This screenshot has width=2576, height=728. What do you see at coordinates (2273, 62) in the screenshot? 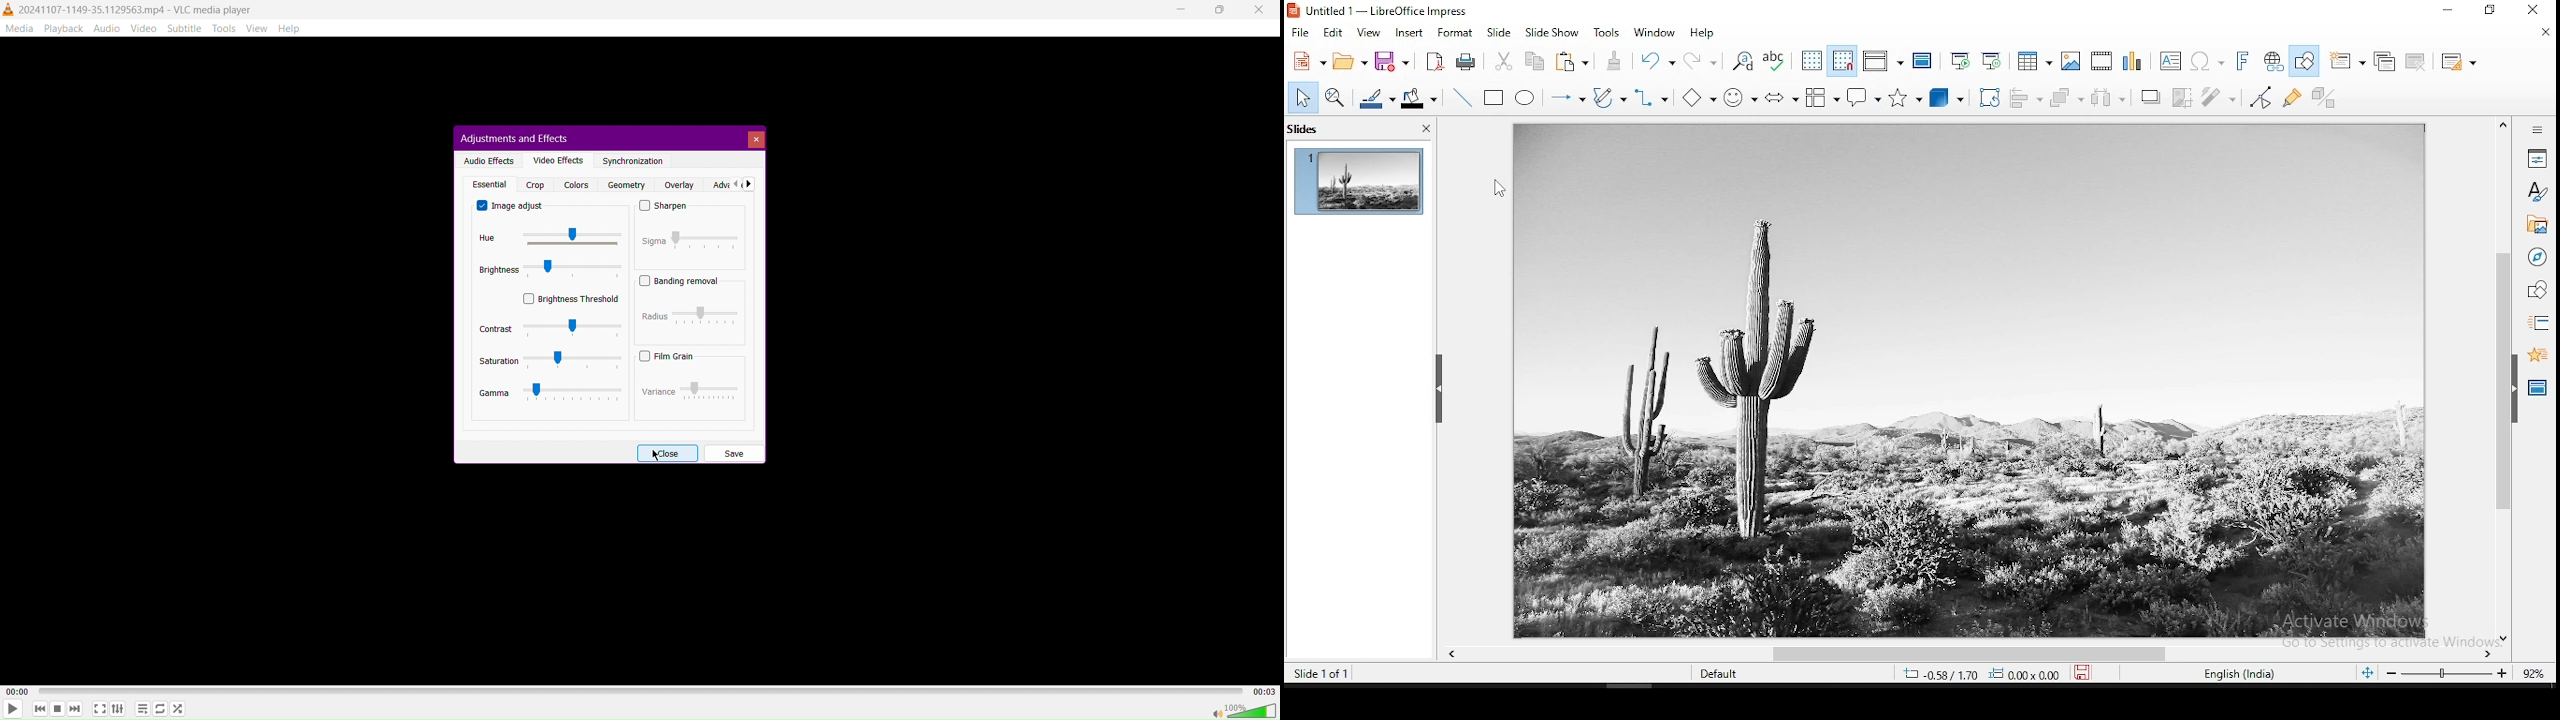
I see `hyperlink` at bounding box center [2273, 62].